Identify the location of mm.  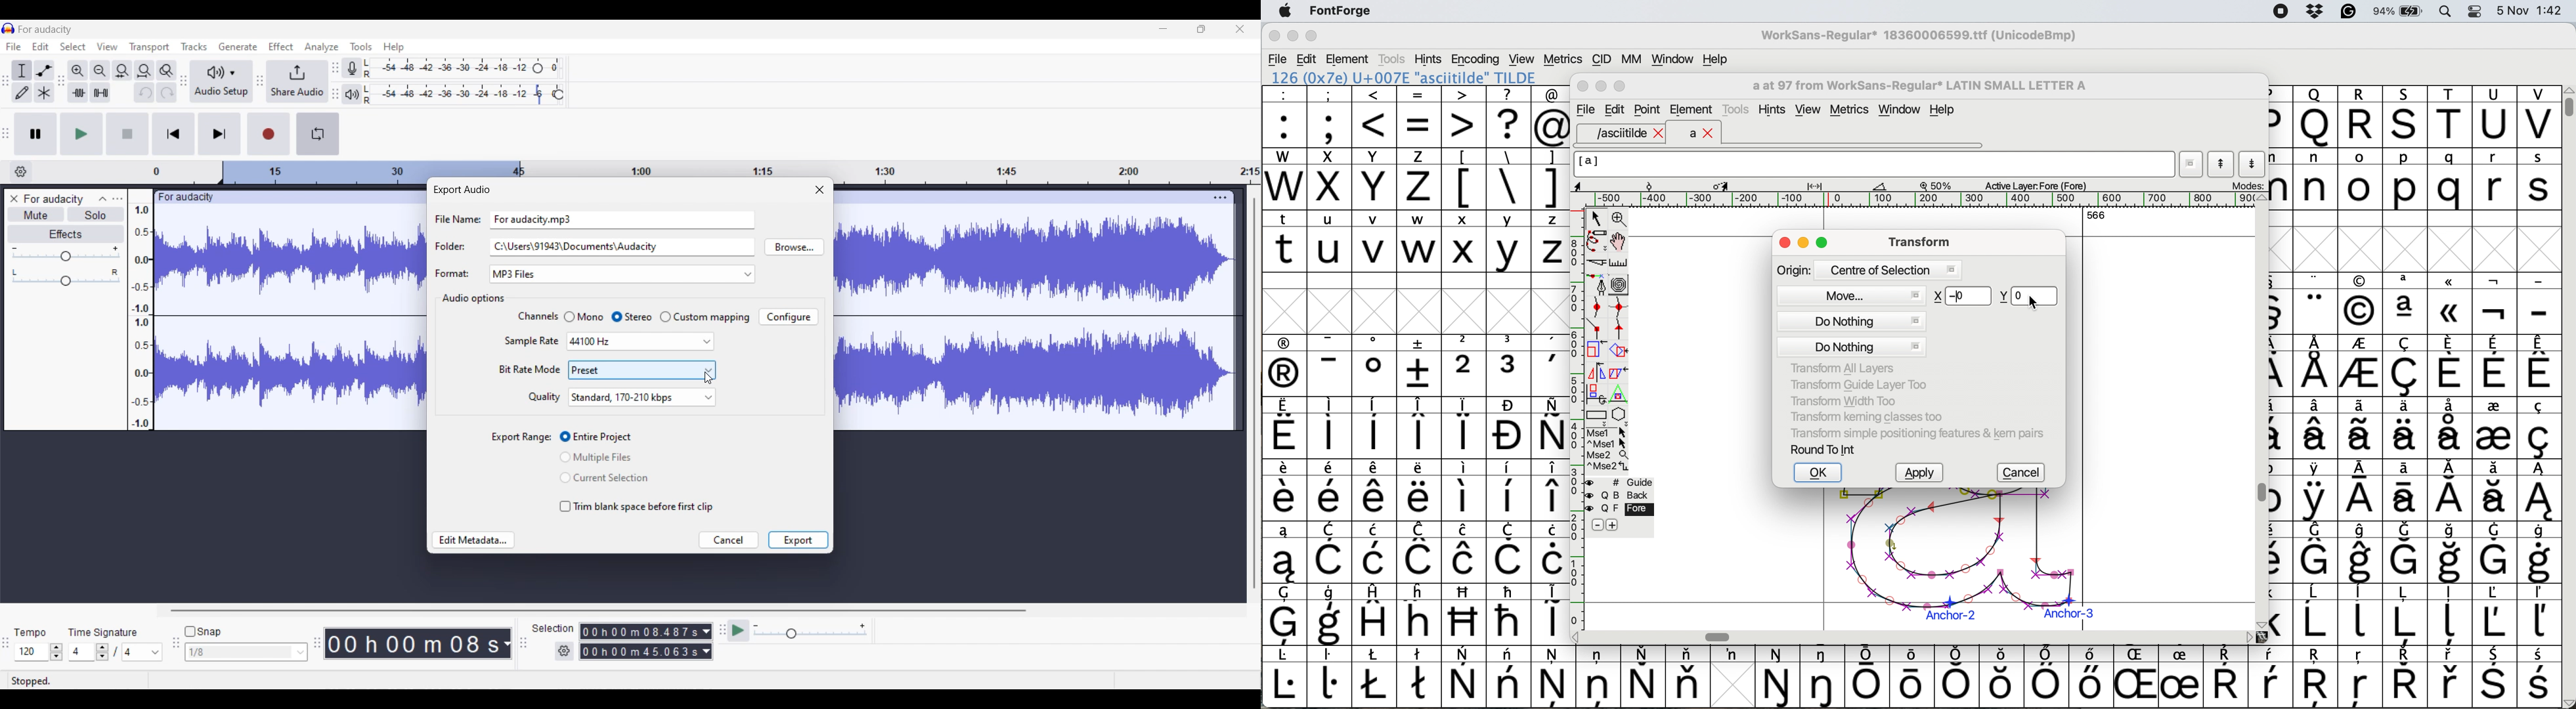
(1631, 59).